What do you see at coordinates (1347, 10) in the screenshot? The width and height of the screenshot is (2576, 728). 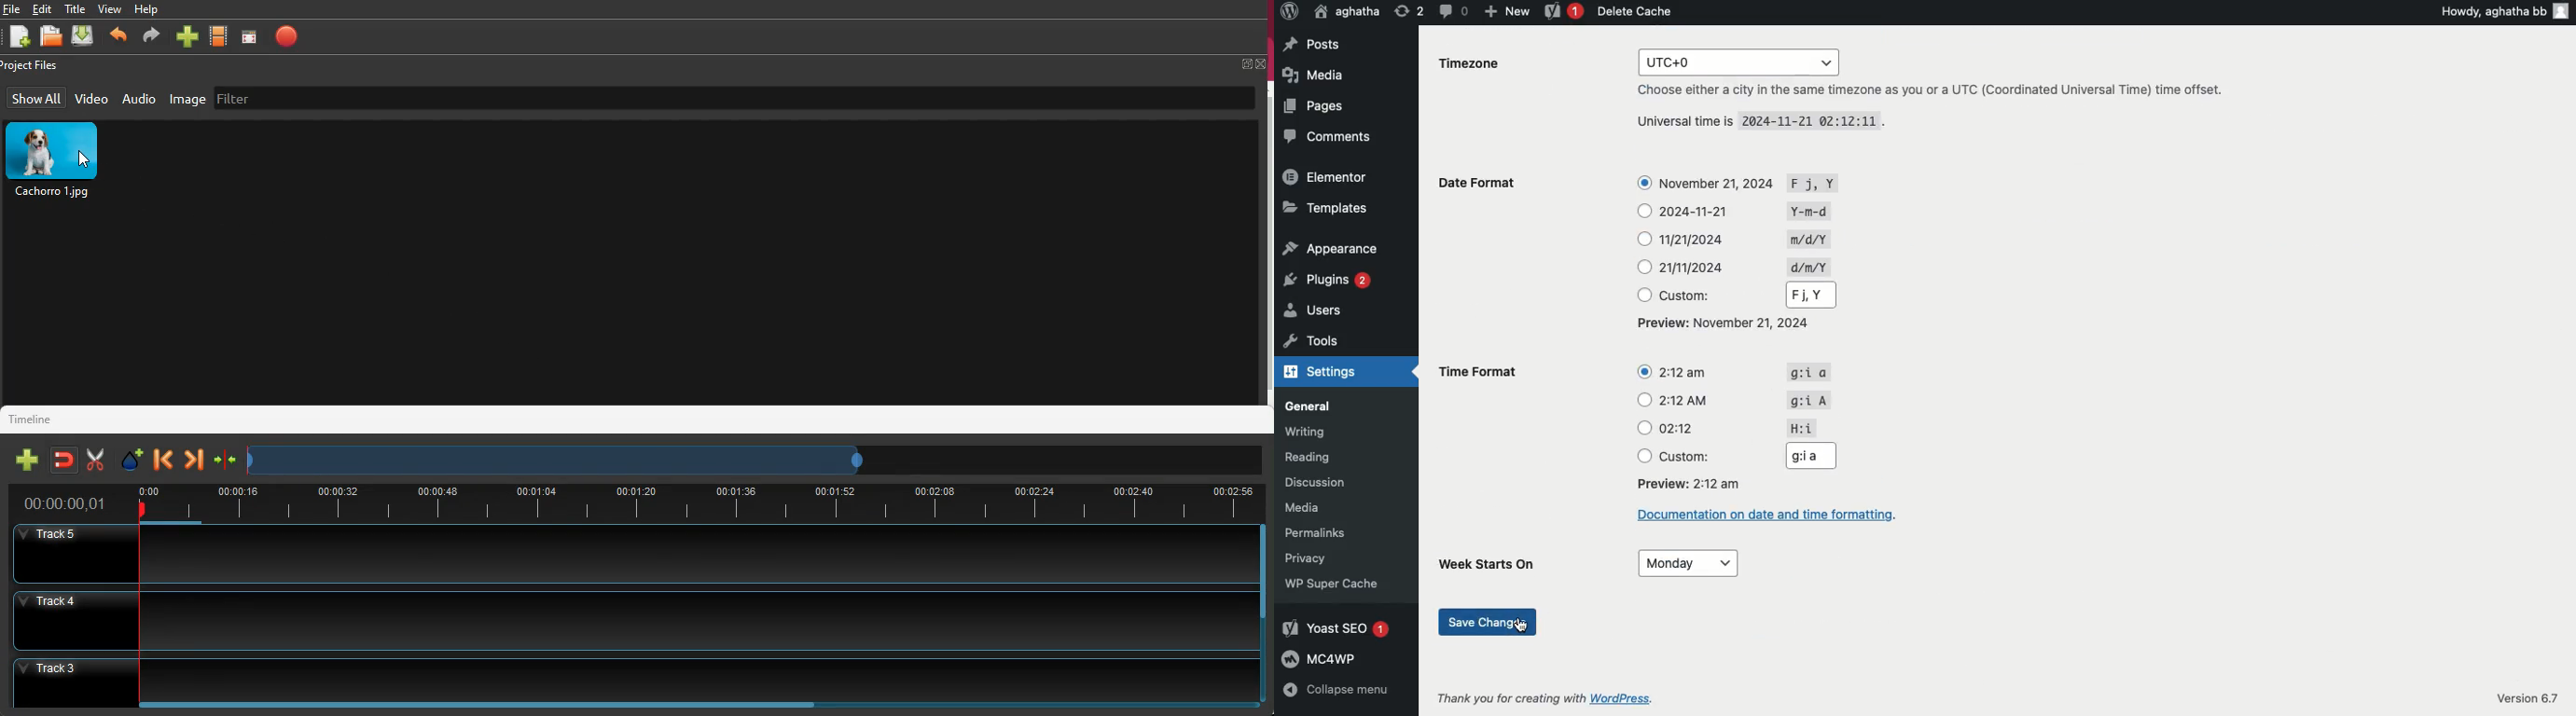 I see `aghatha` at bounding box center [1347, 10].